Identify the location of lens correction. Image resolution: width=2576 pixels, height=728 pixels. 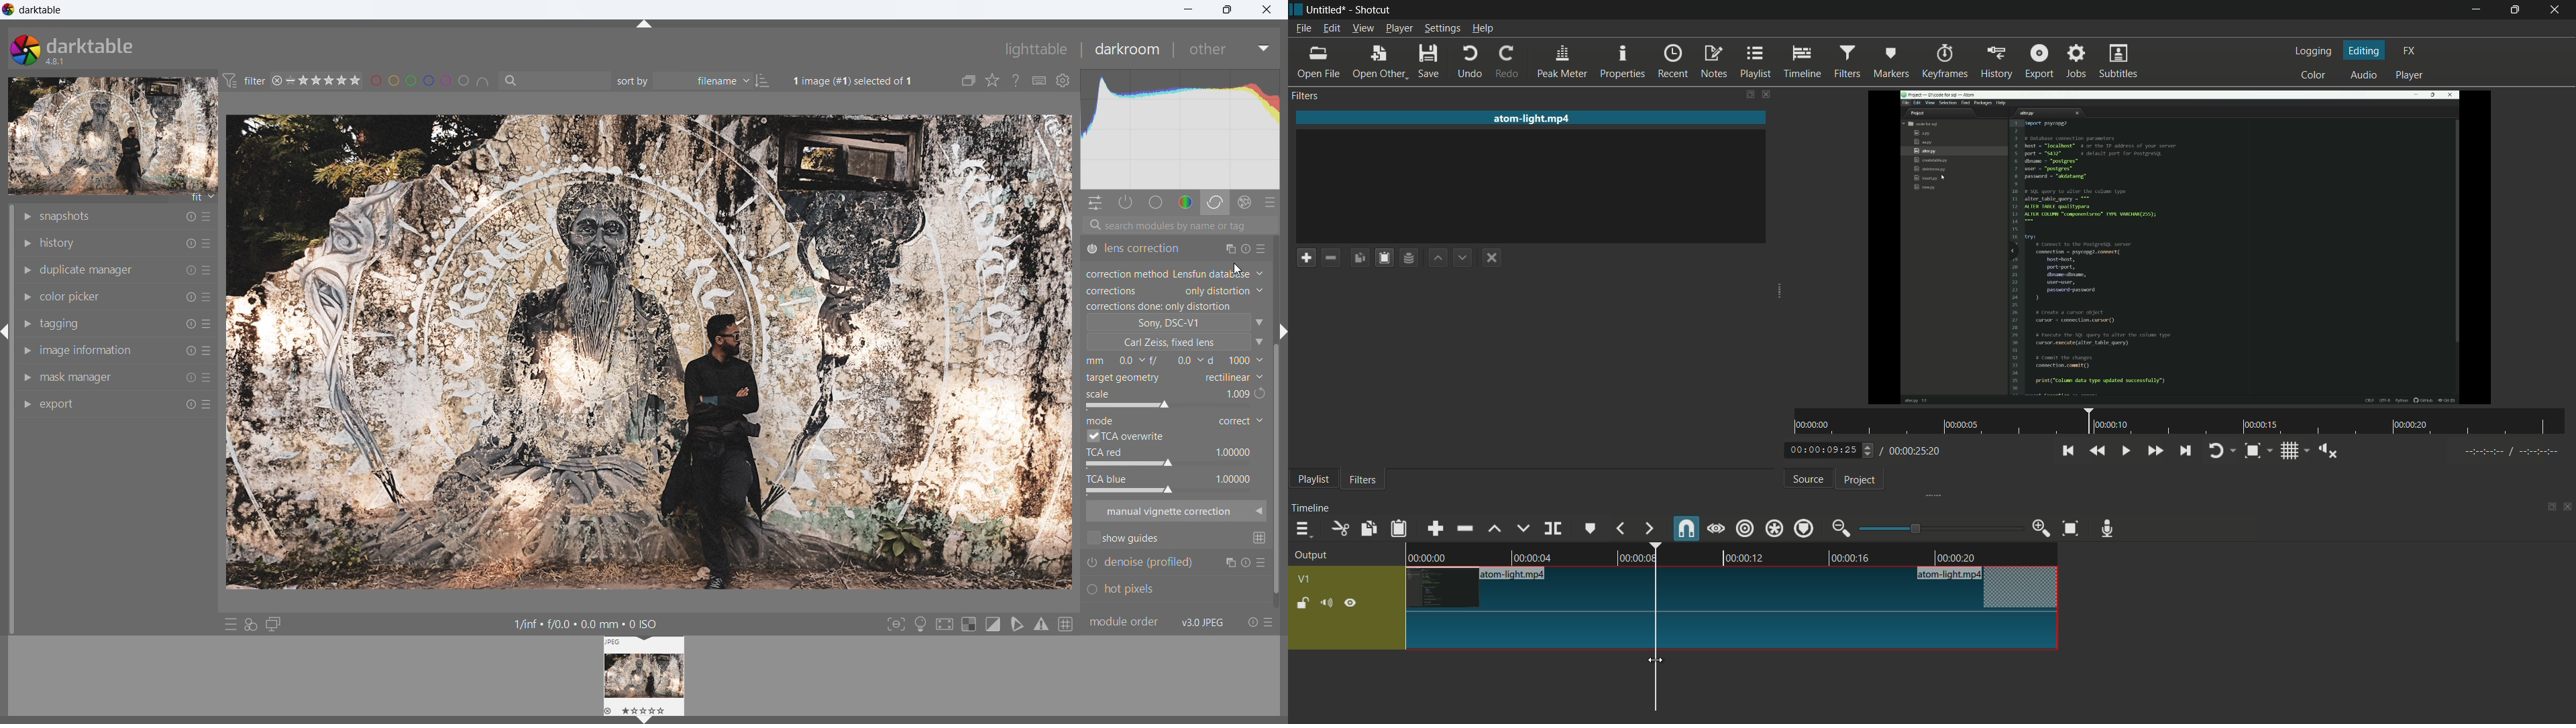
(1177, 251).